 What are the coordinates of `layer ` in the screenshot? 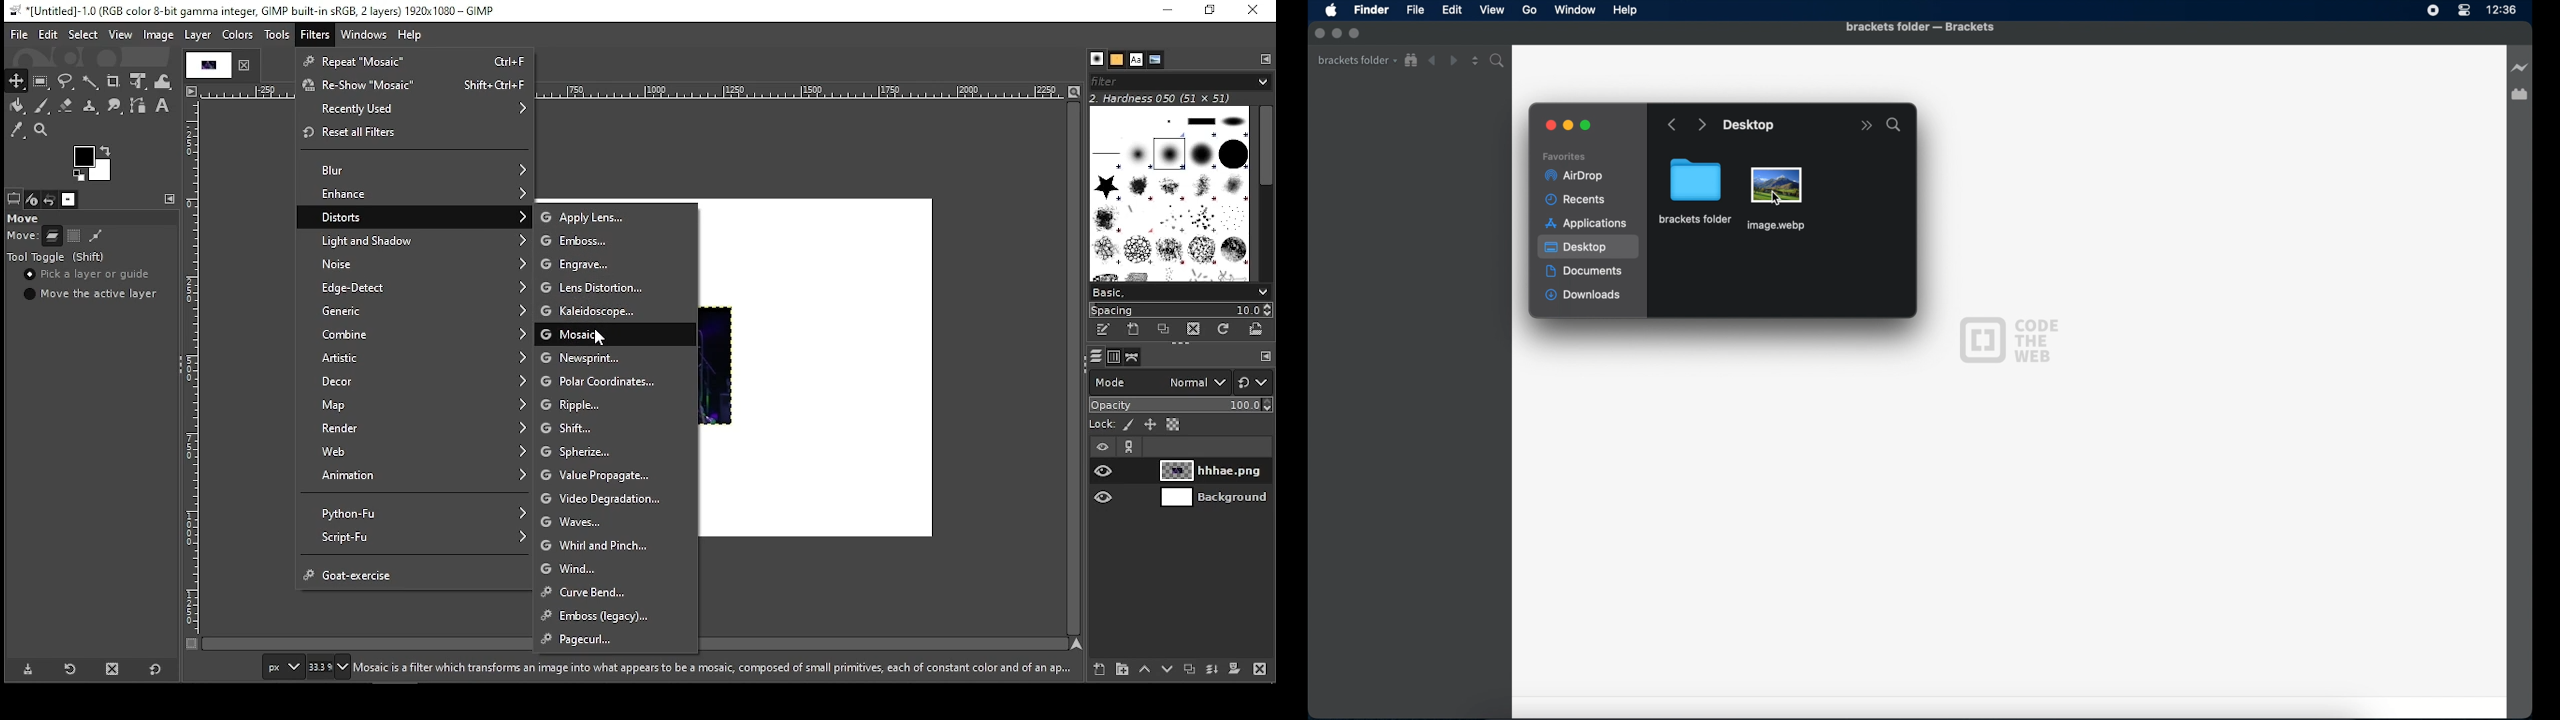 It's located at (1215, 470).